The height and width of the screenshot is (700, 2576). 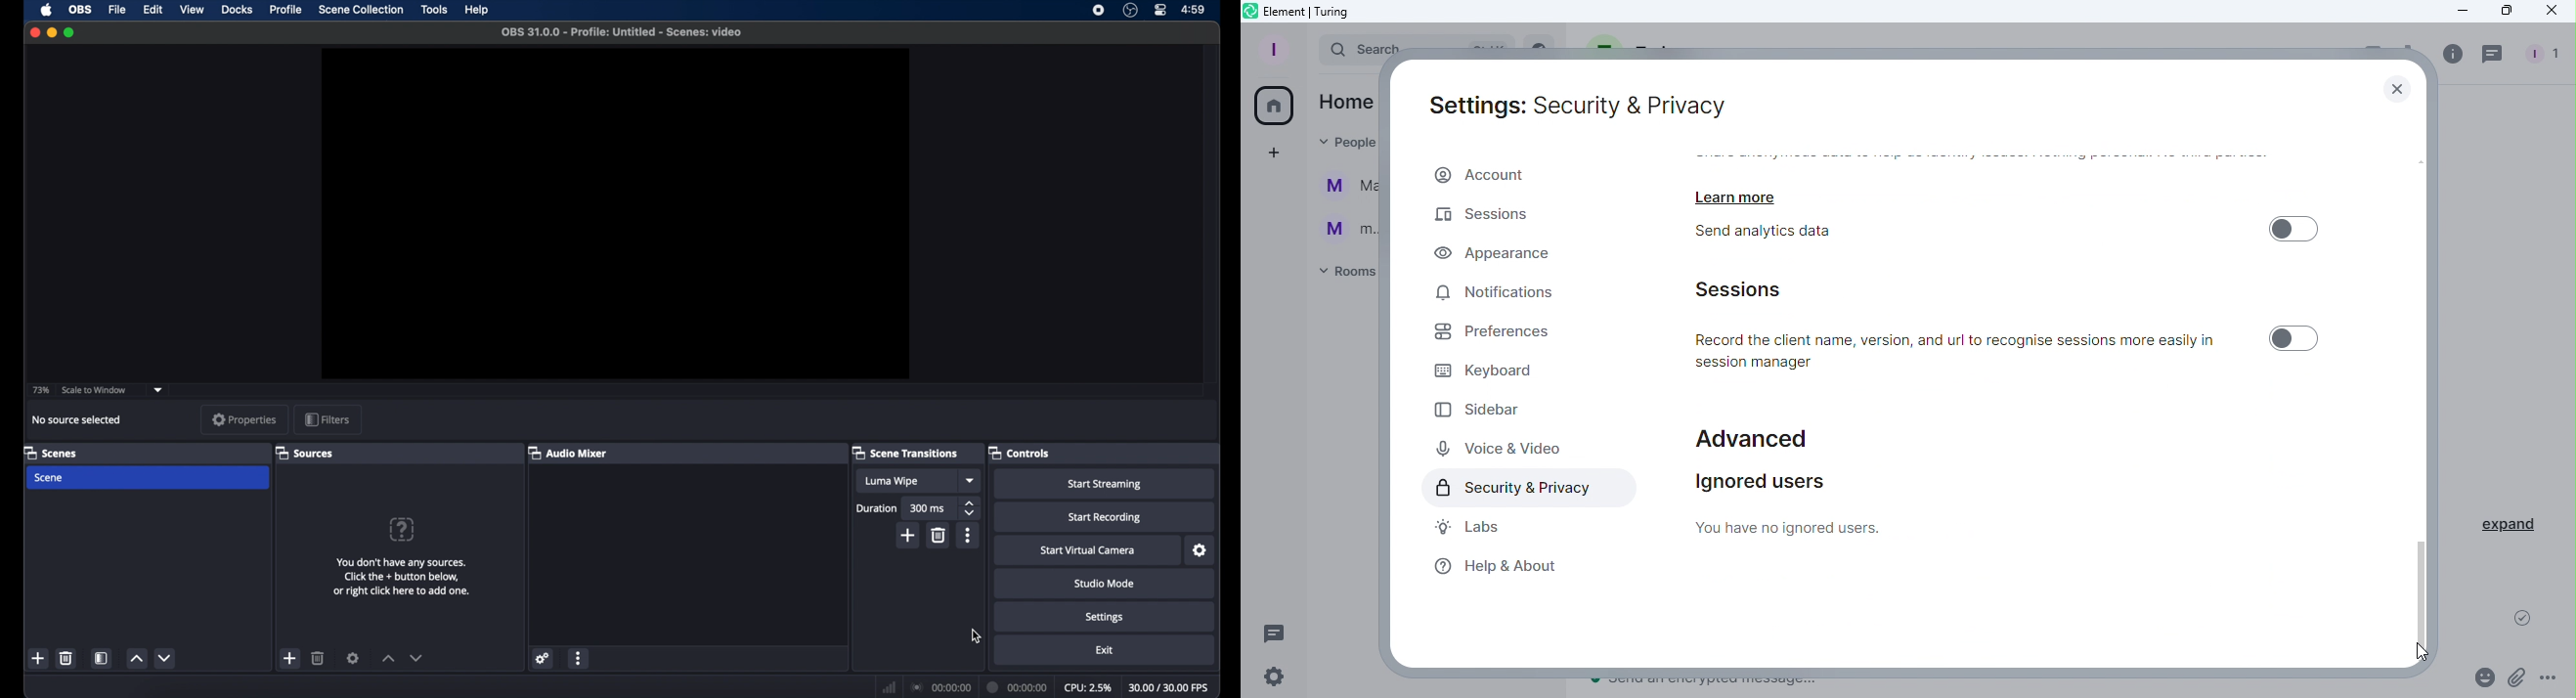 I want to click on 73%, so click(x=40, y=390).